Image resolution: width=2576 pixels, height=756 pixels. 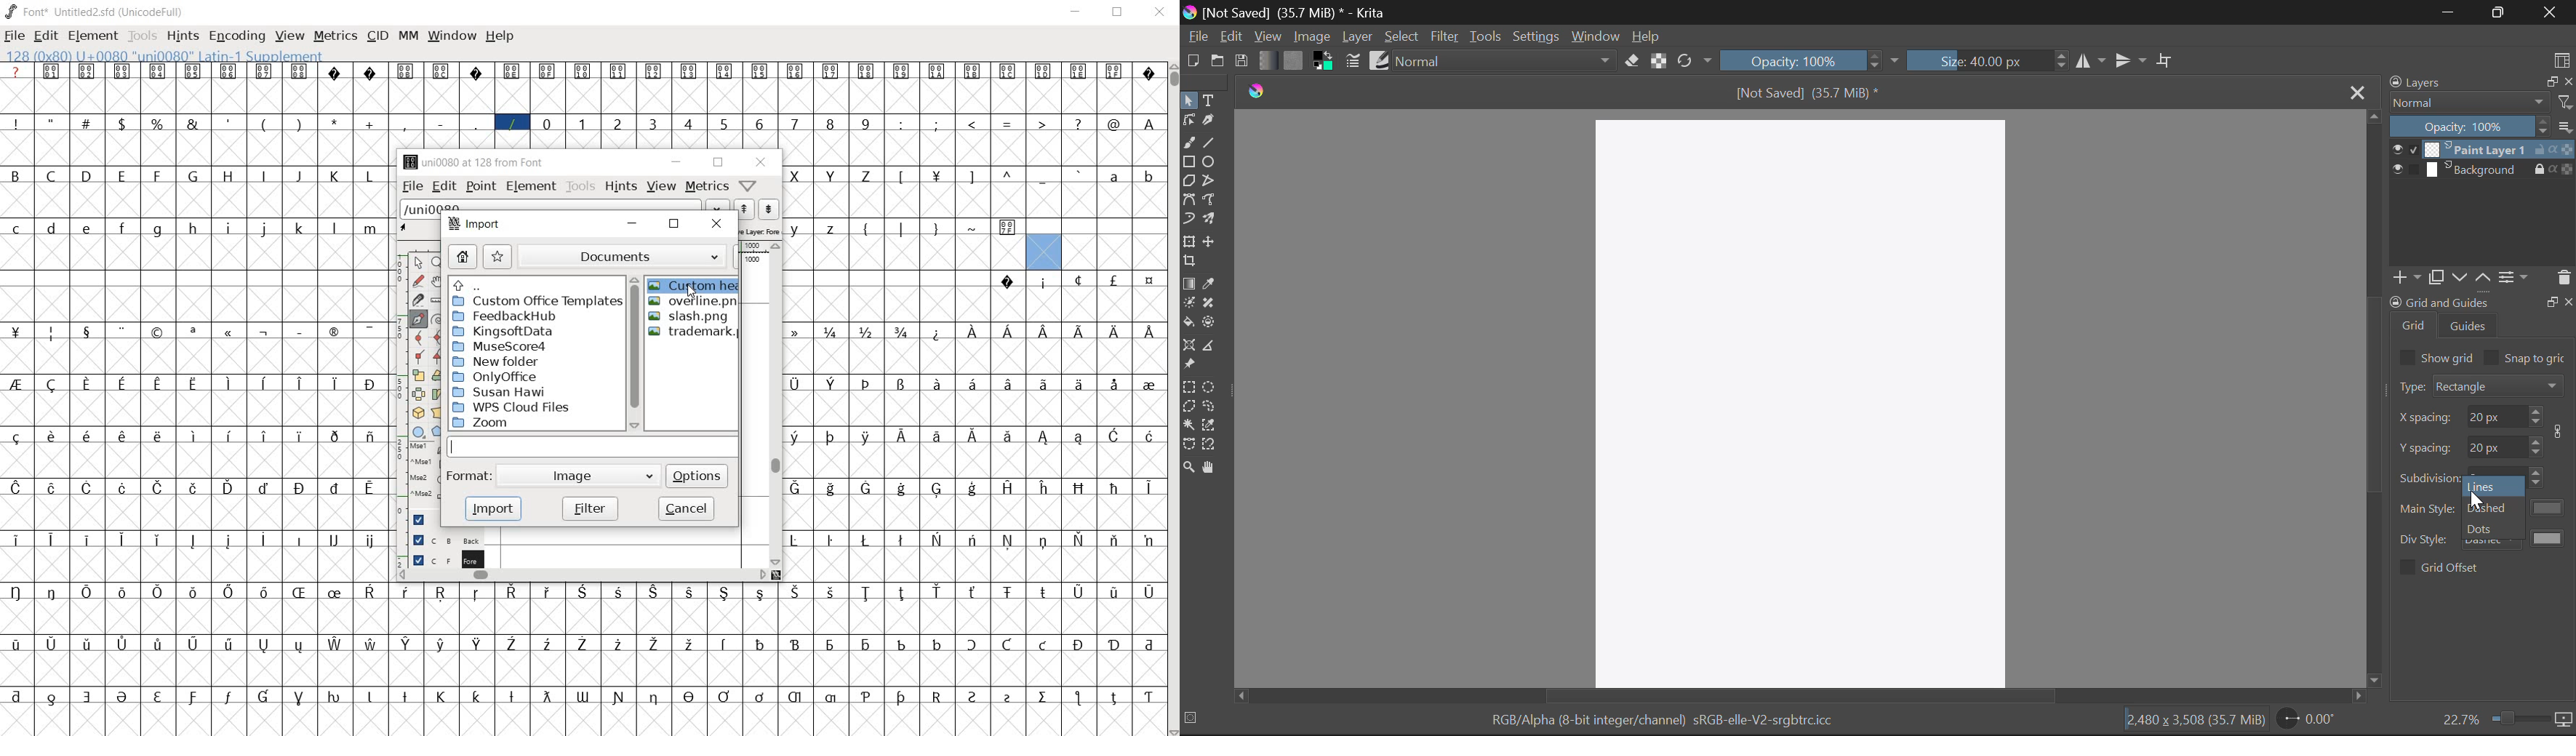 What do you see at coordinates (298, 646) in the screenshot?
I see `glyph` at bounding box center [298, 646].